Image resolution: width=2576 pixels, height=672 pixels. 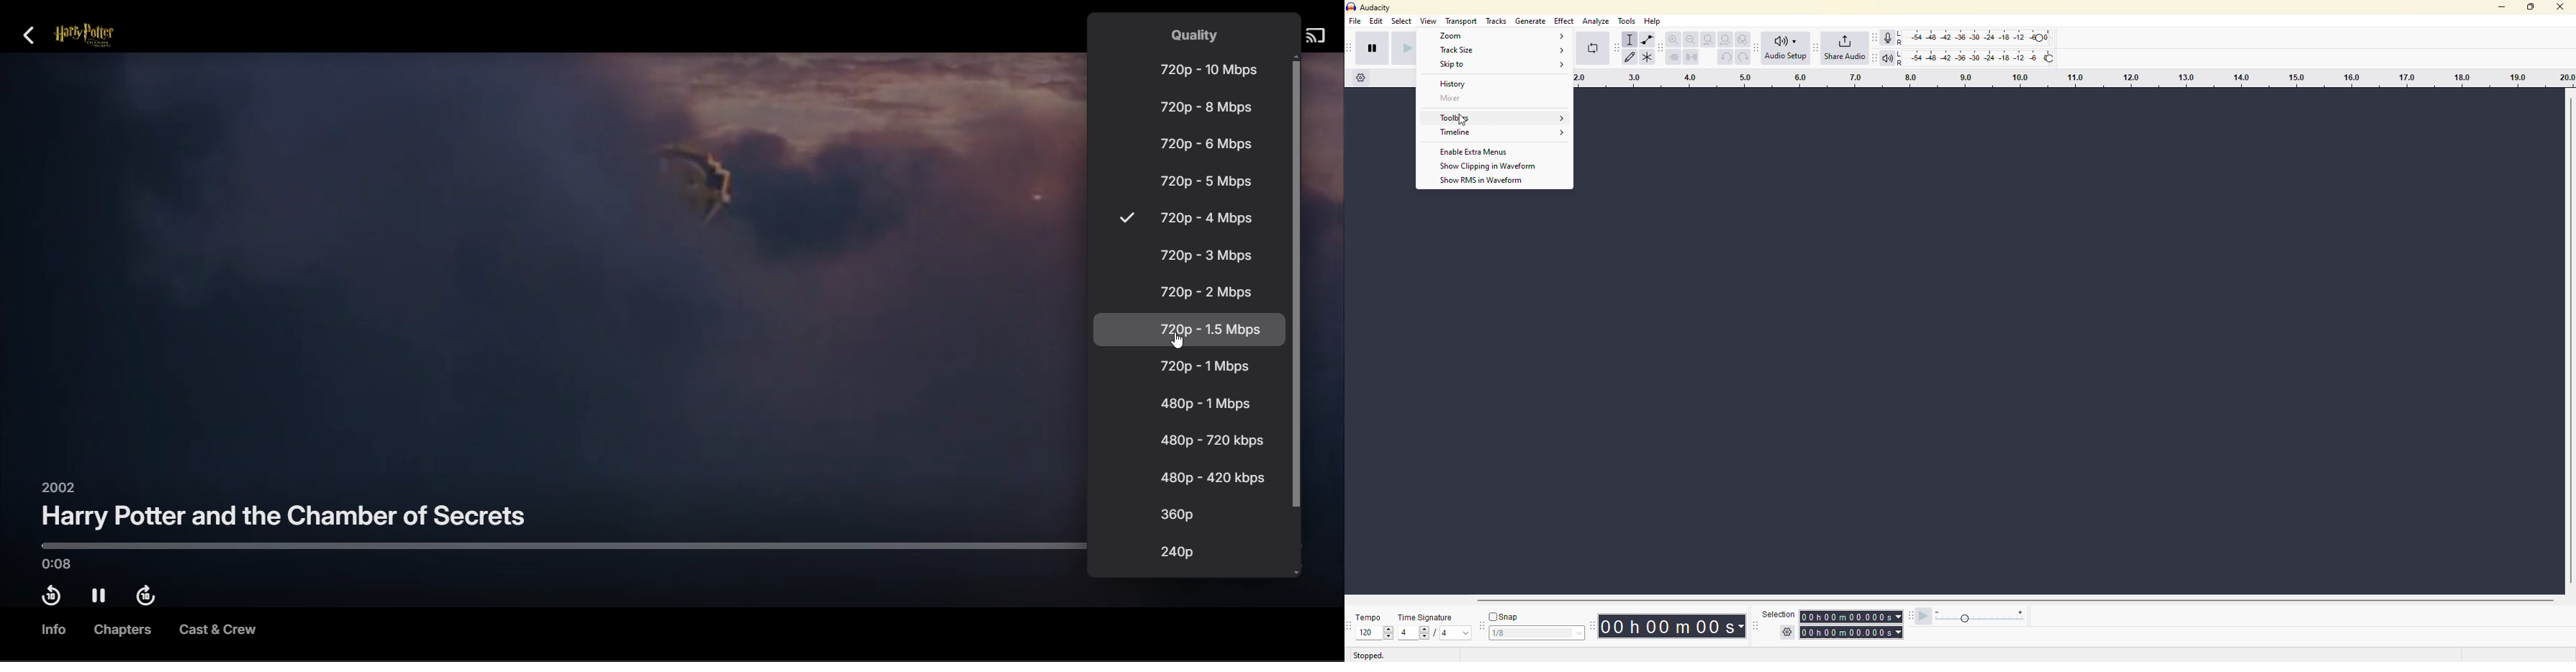 I want to click on selection tool, so click(x=1631, y=40).